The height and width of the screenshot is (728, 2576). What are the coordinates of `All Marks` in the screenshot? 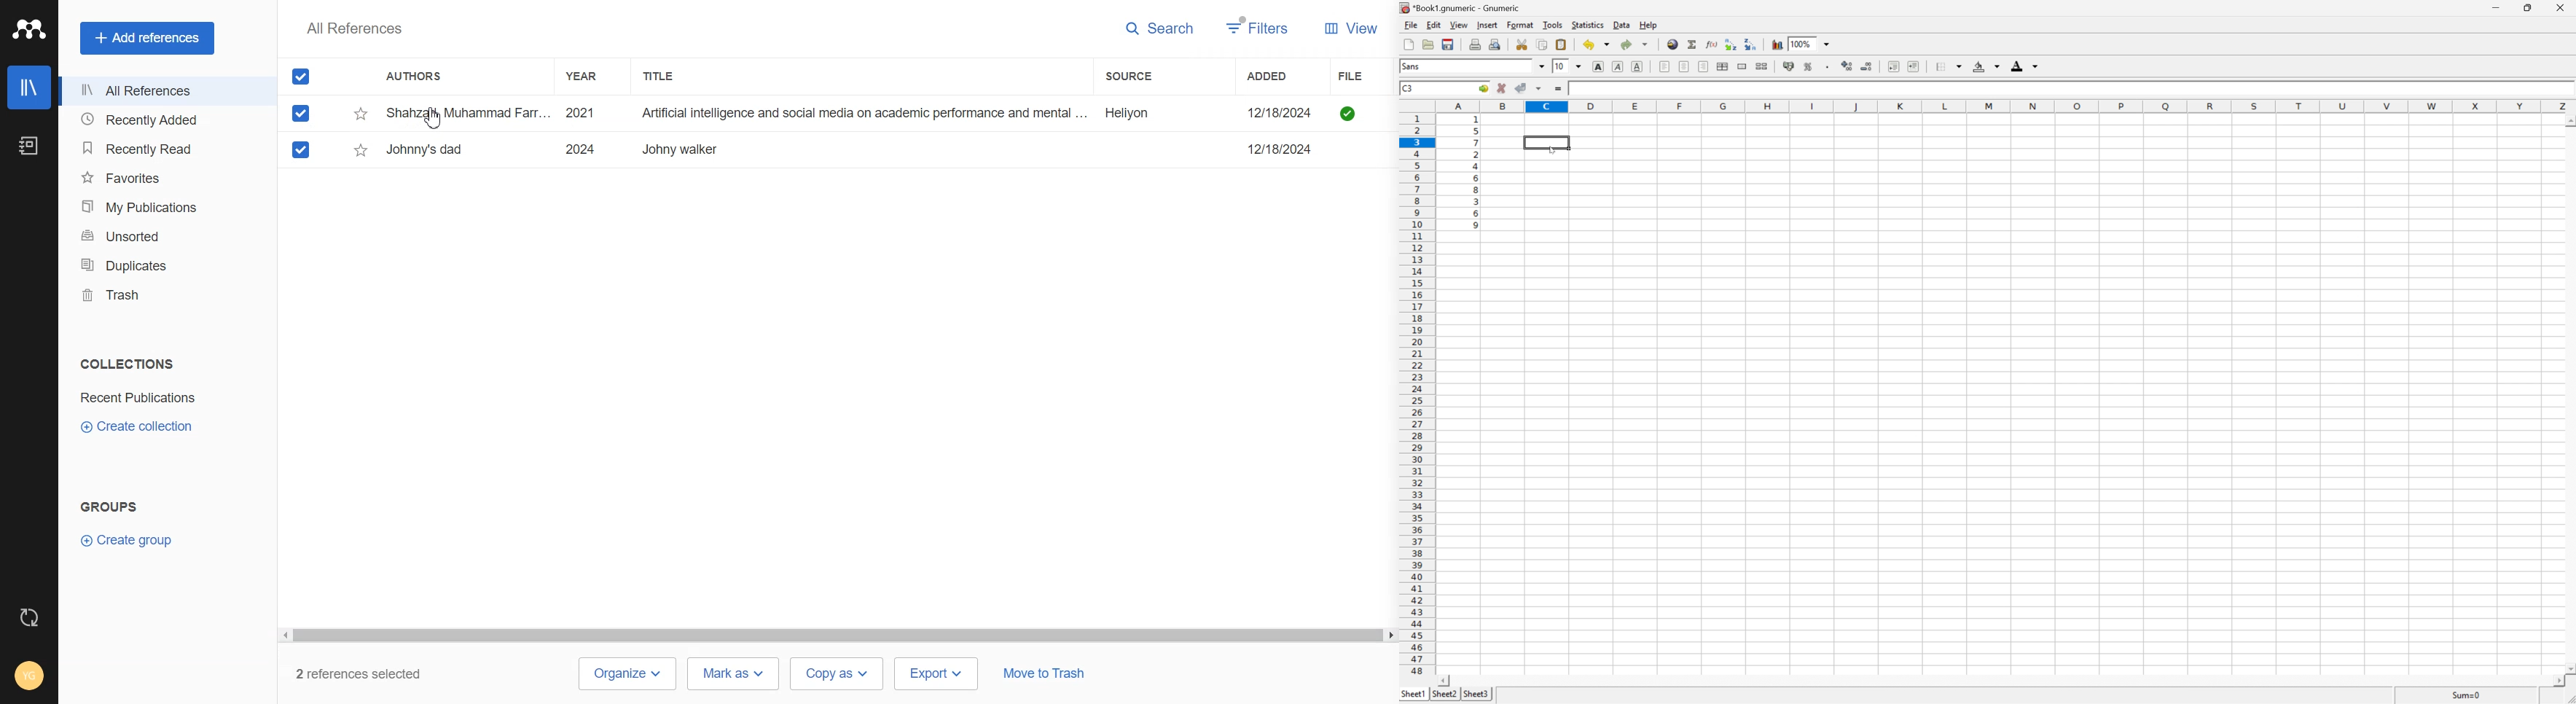 It's located at (301, 76).